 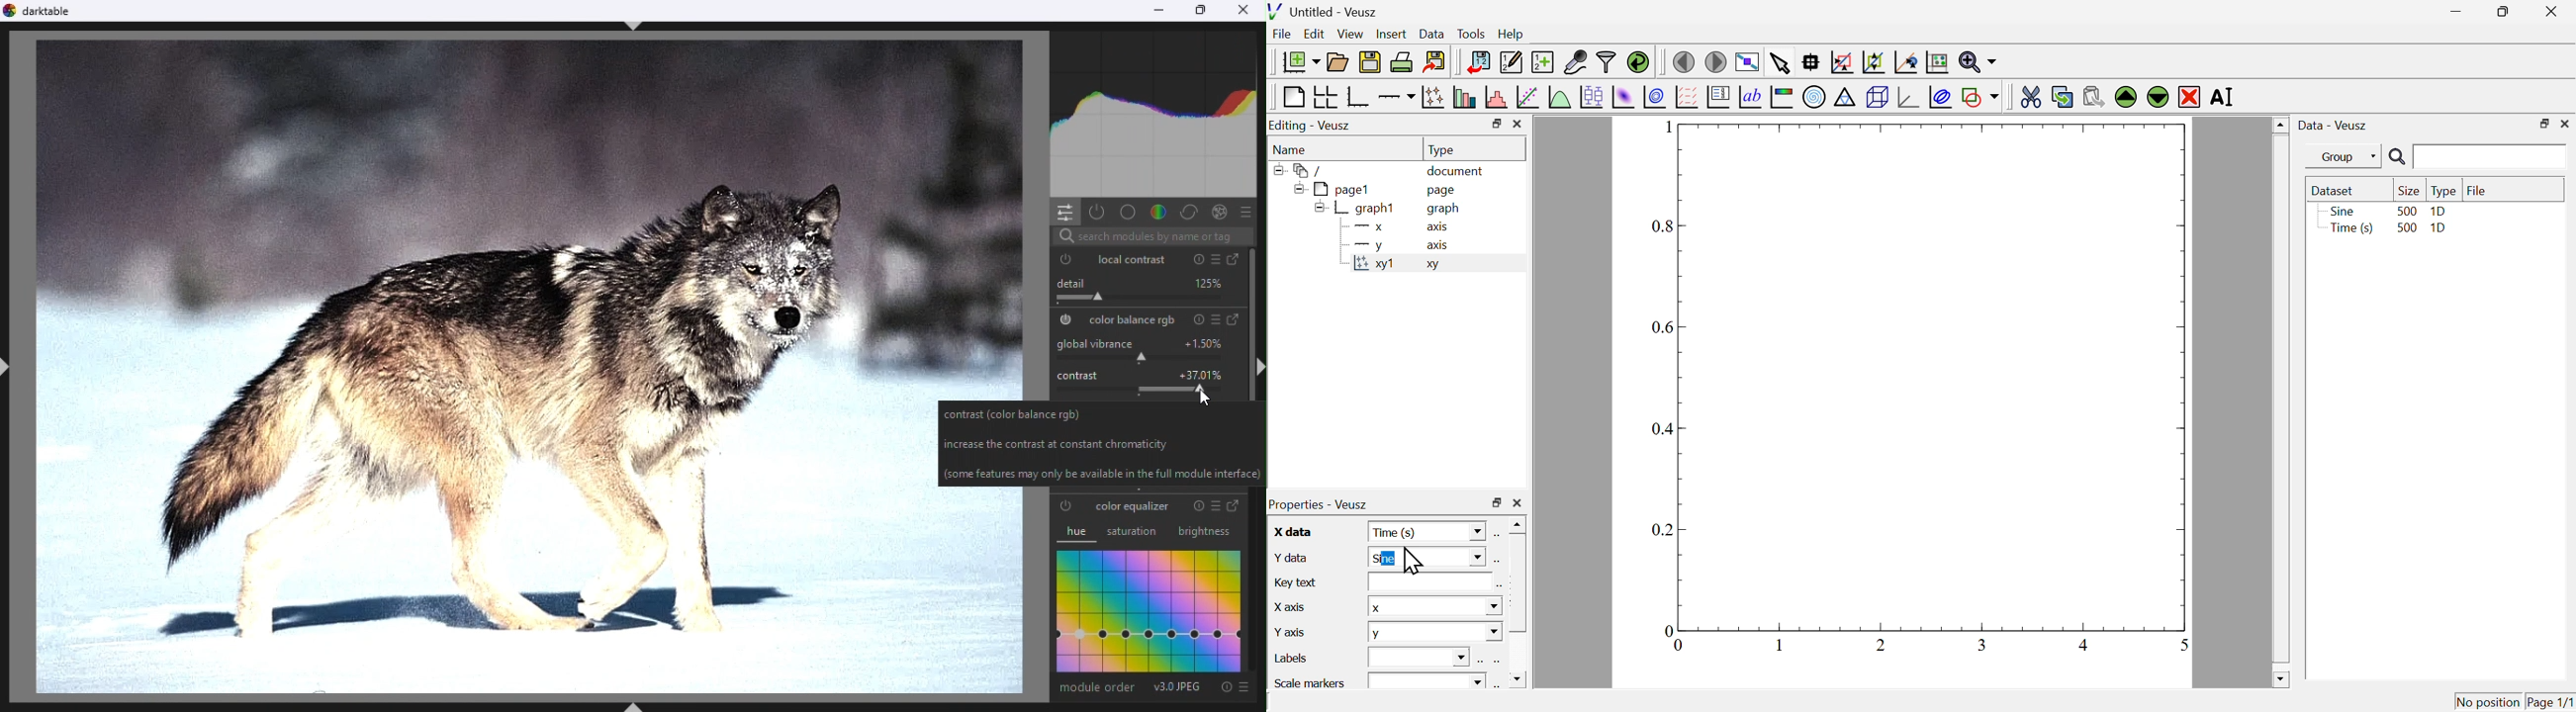 I want to click on text box, so click(x=1422, y=655).